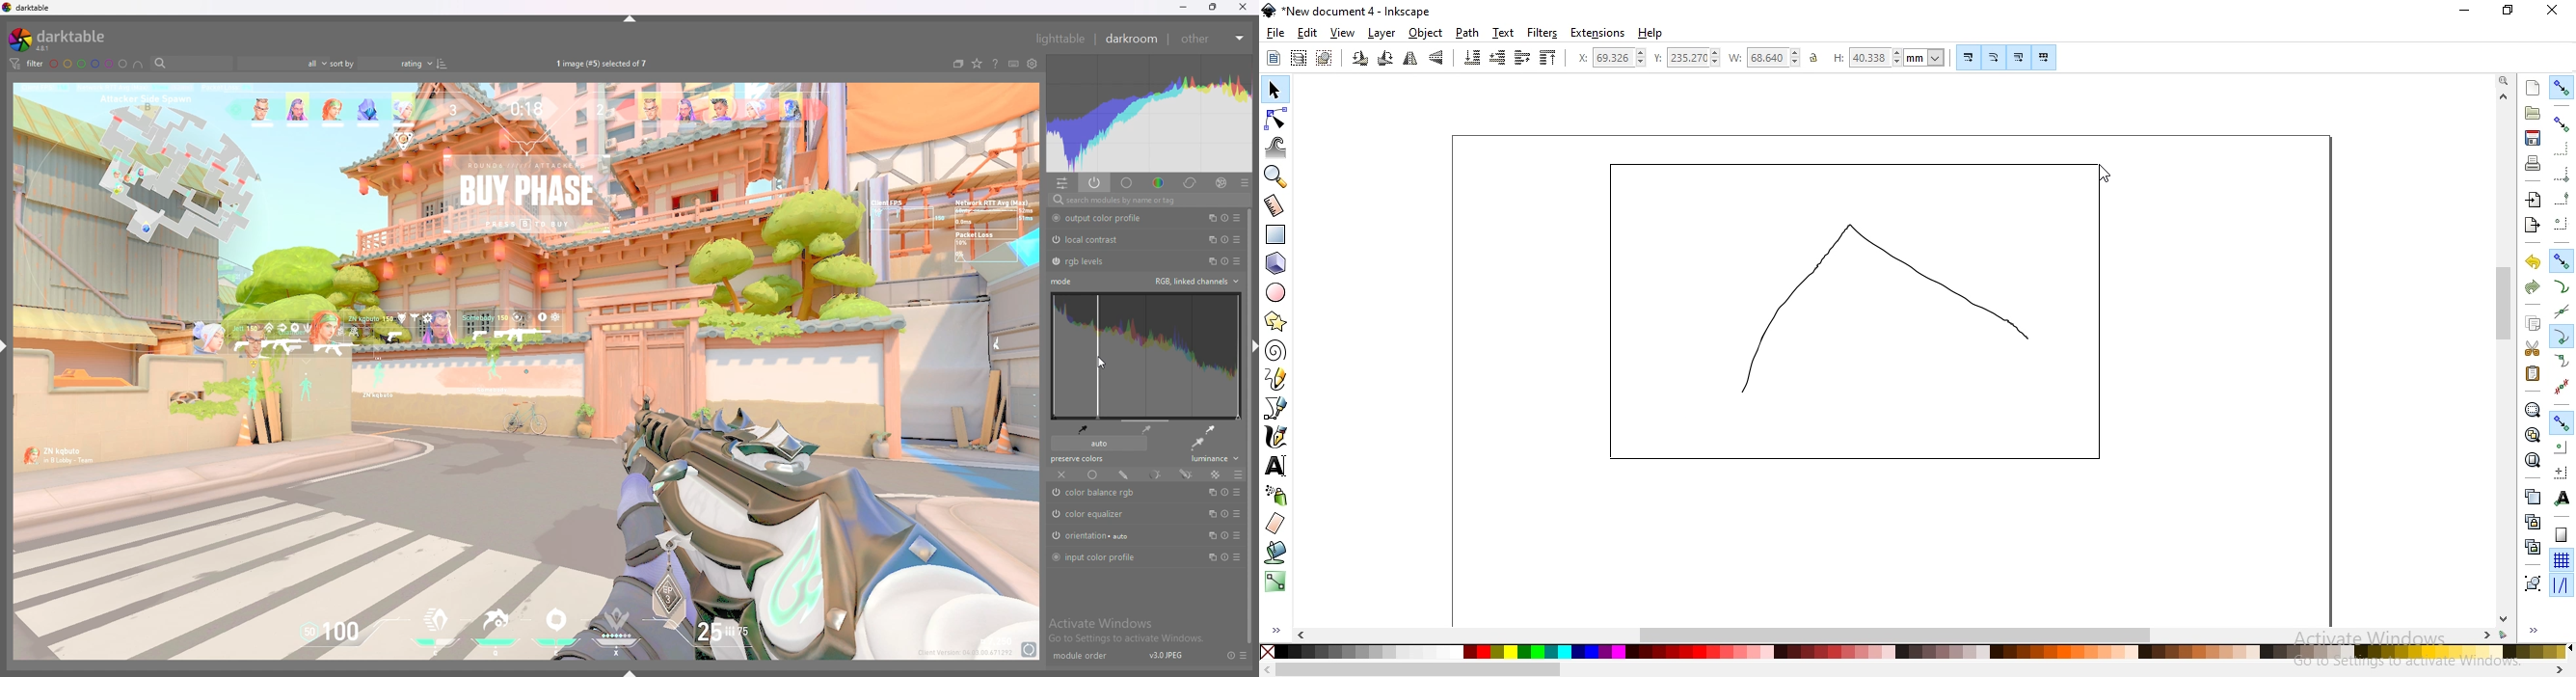 This screenshot has width=2576, height=700. What do you see at coordinates (442, 63) in the screenshot?
I see `reverse sort order` at bounding box center [442, 63].